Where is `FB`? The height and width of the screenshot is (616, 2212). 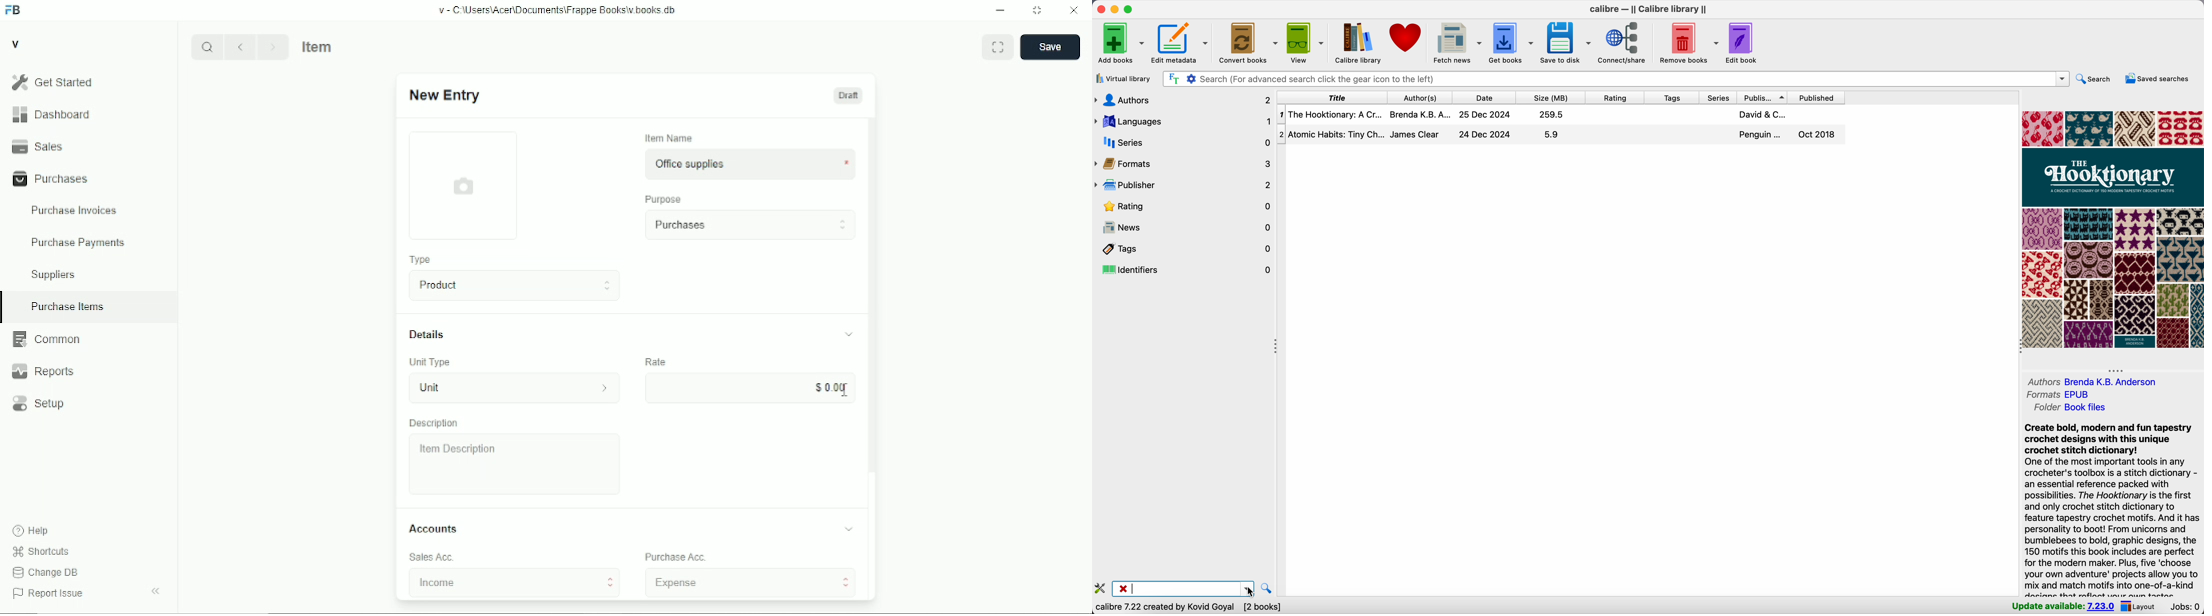 FB is located at coordinates (14, 11).